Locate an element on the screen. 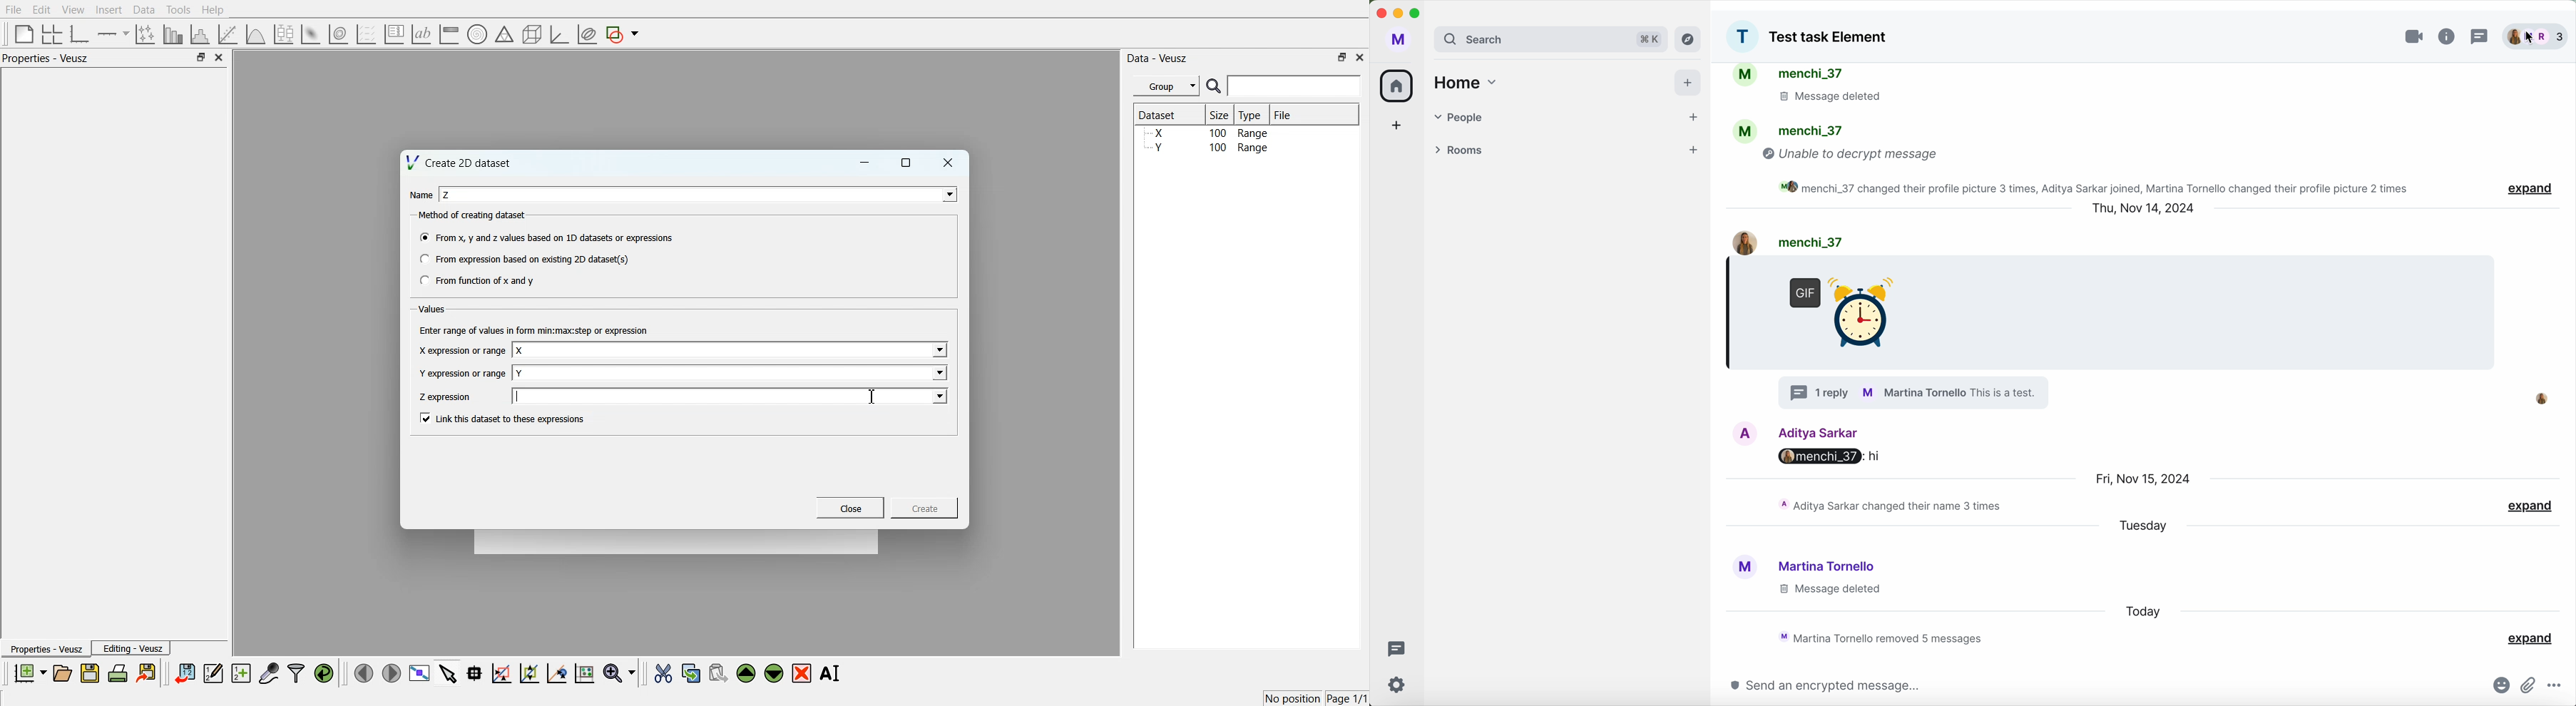  minimize is located at coordinates (1398, 14).